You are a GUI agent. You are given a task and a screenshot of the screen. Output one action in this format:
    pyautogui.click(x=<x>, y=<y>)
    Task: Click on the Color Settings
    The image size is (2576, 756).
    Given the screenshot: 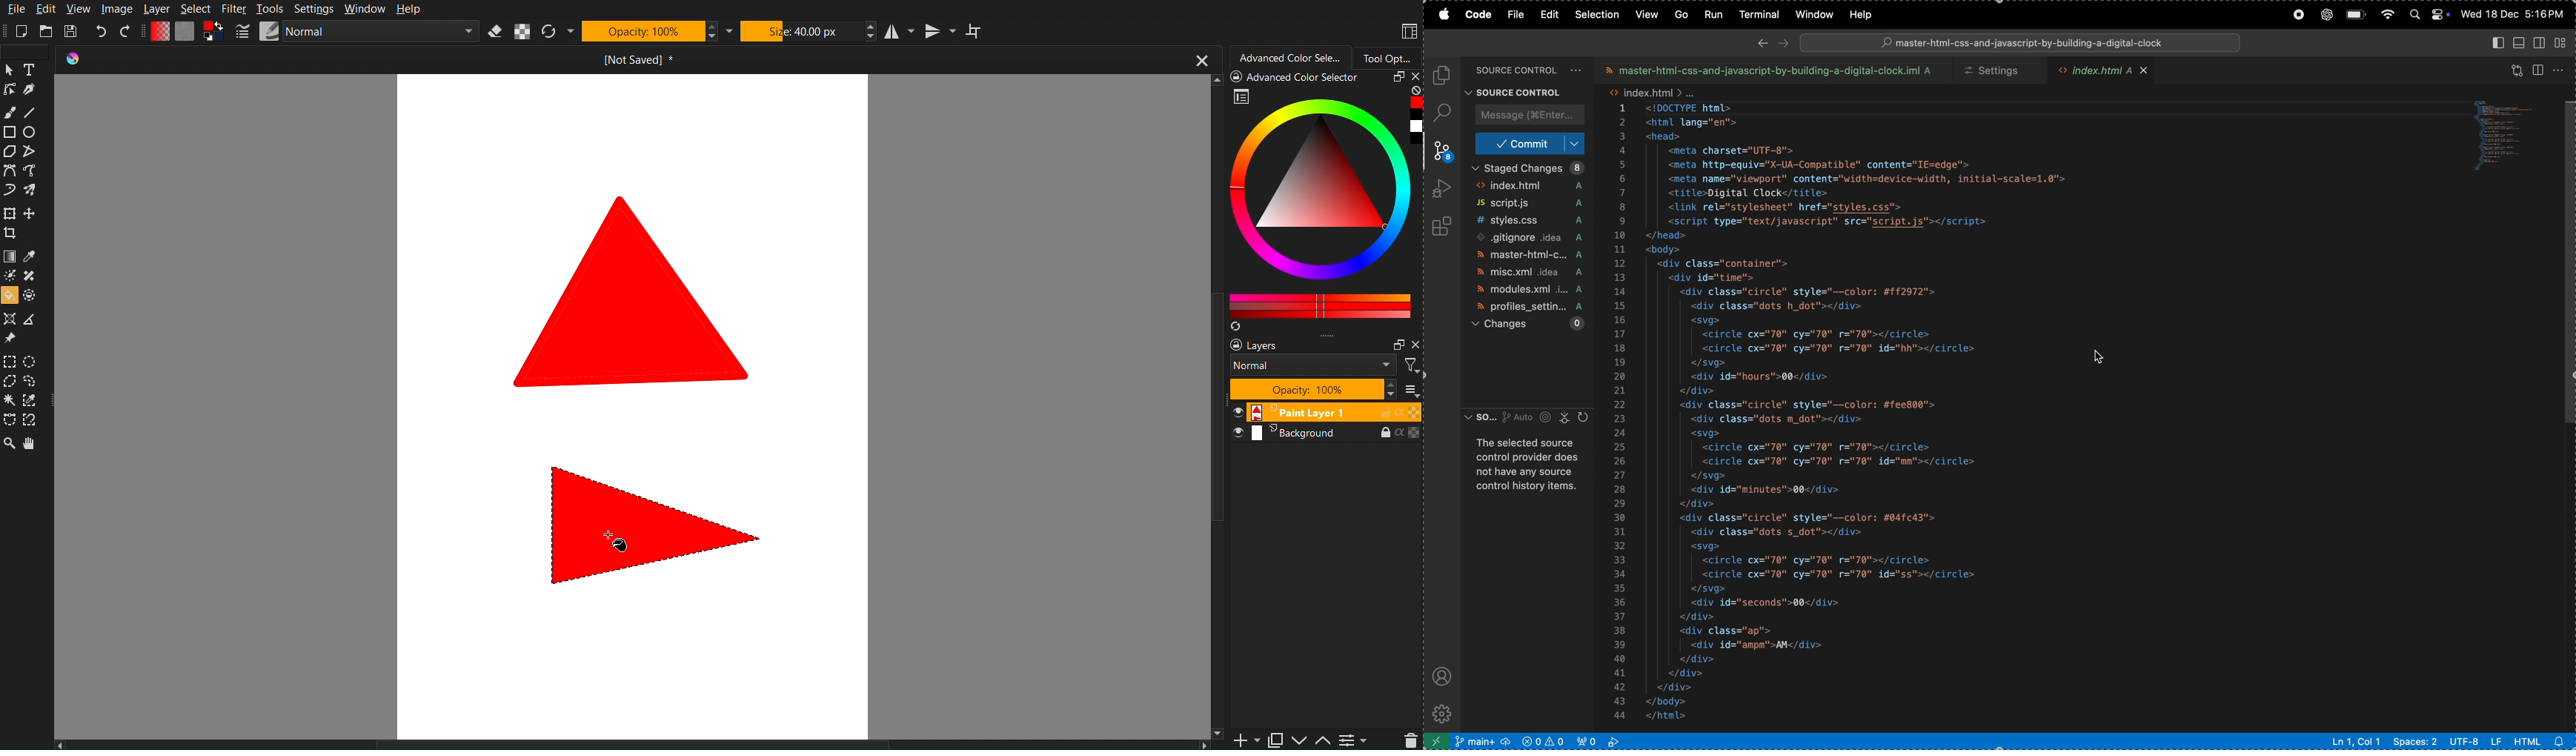 What is the action you would take?
    pyautogui.click(x=186, y=33)
    